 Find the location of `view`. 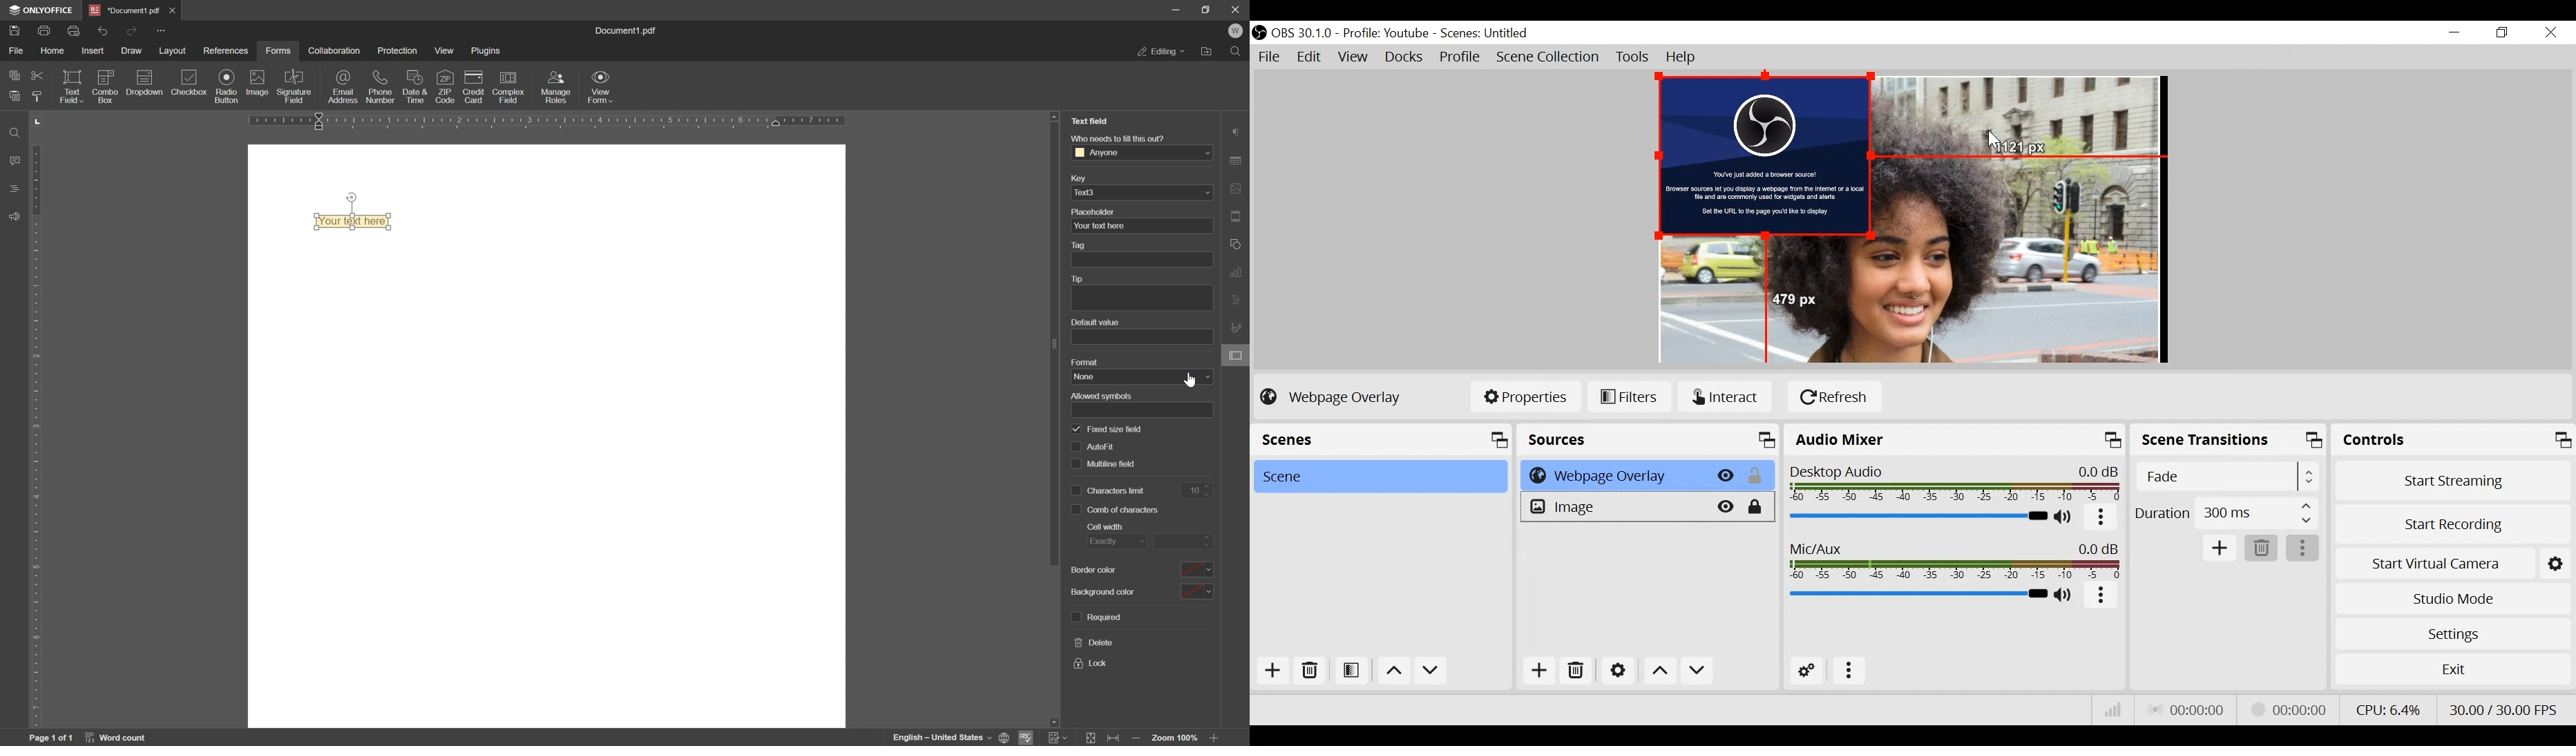

view is located at coordinates (444, 52).